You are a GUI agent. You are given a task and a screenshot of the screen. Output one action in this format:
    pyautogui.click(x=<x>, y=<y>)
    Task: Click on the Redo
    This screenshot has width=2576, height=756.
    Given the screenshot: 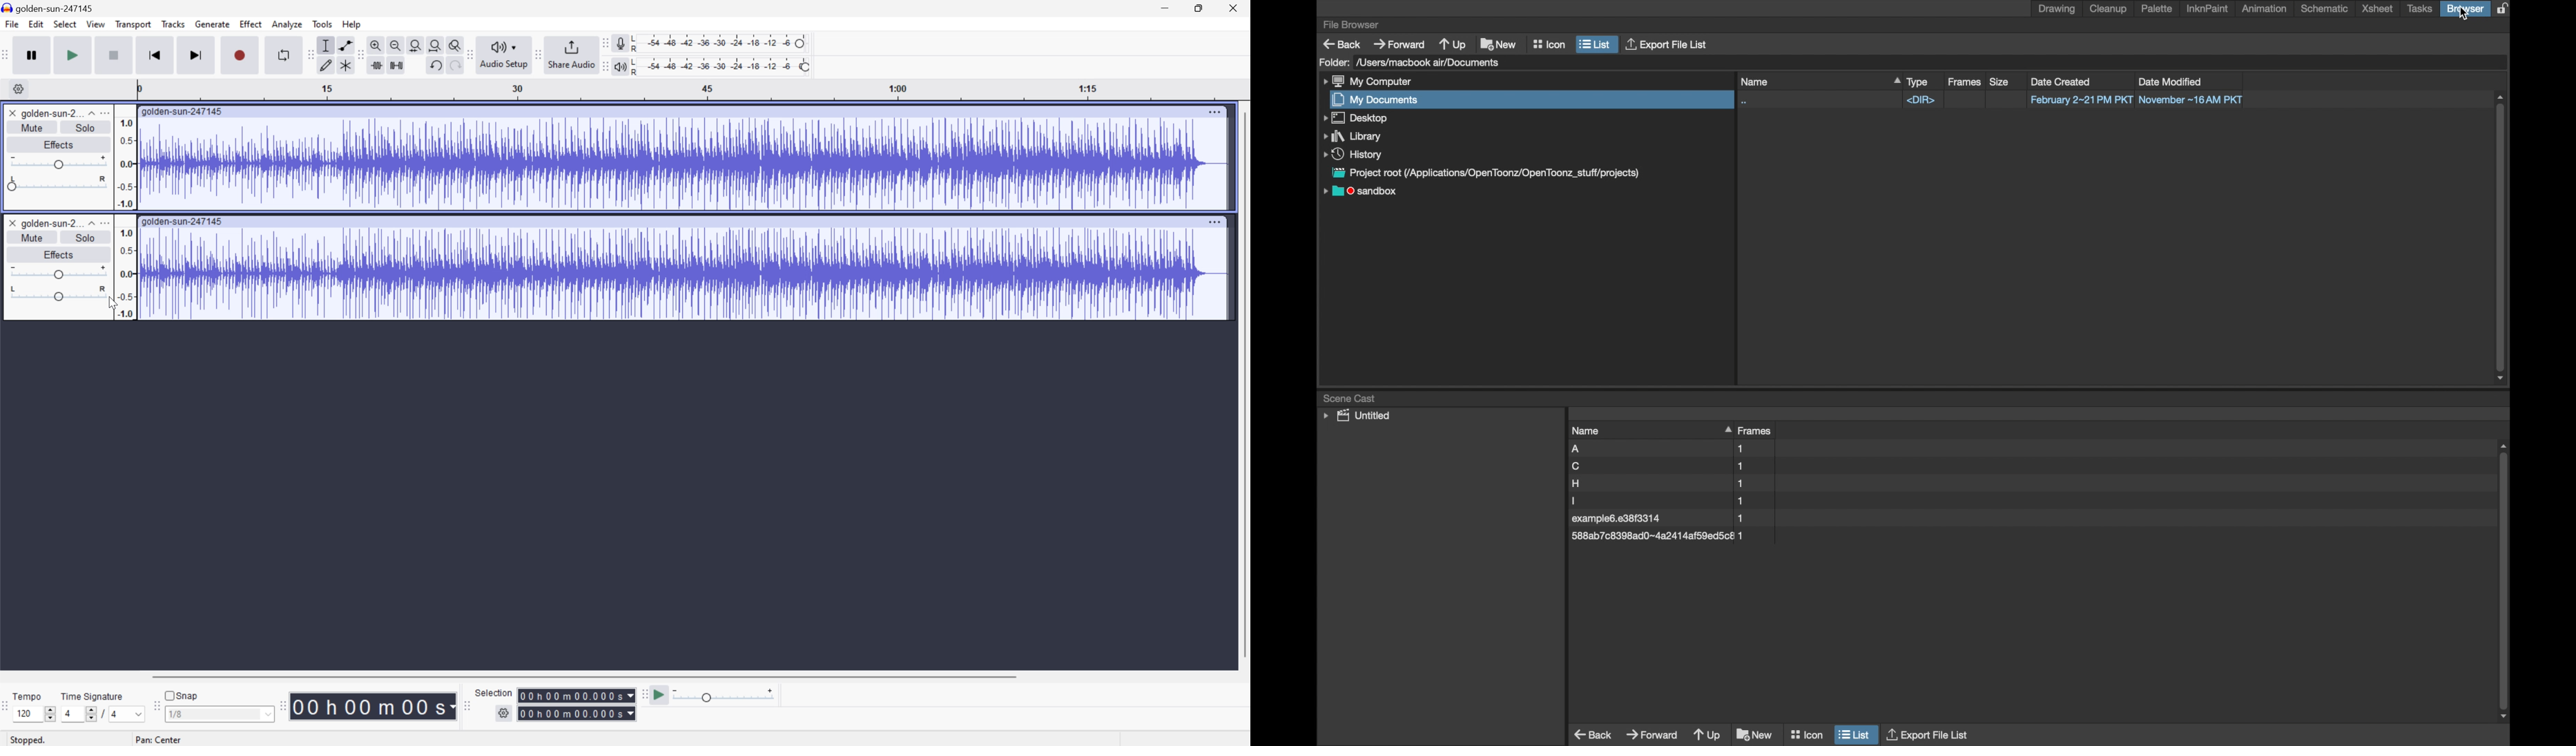 What is the action you would take?
    pyautogui.click(x=456, y=66)
    